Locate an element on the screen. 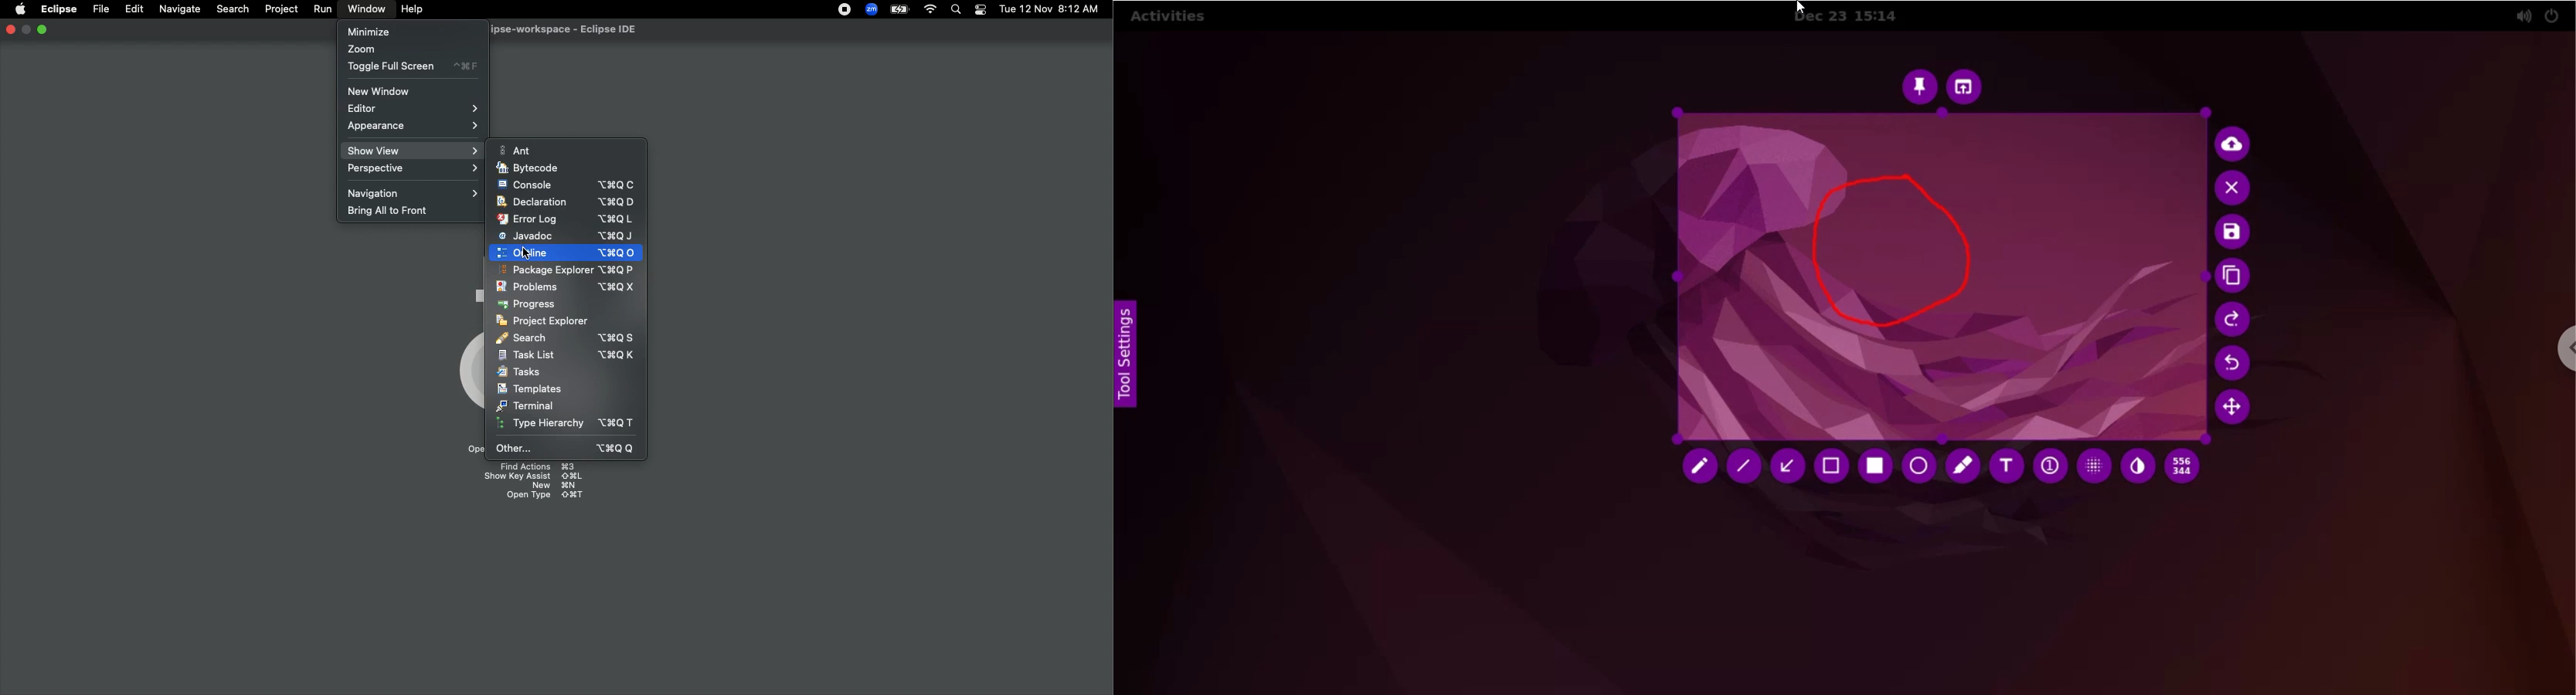  Task list is located at coordinates (567, 354).